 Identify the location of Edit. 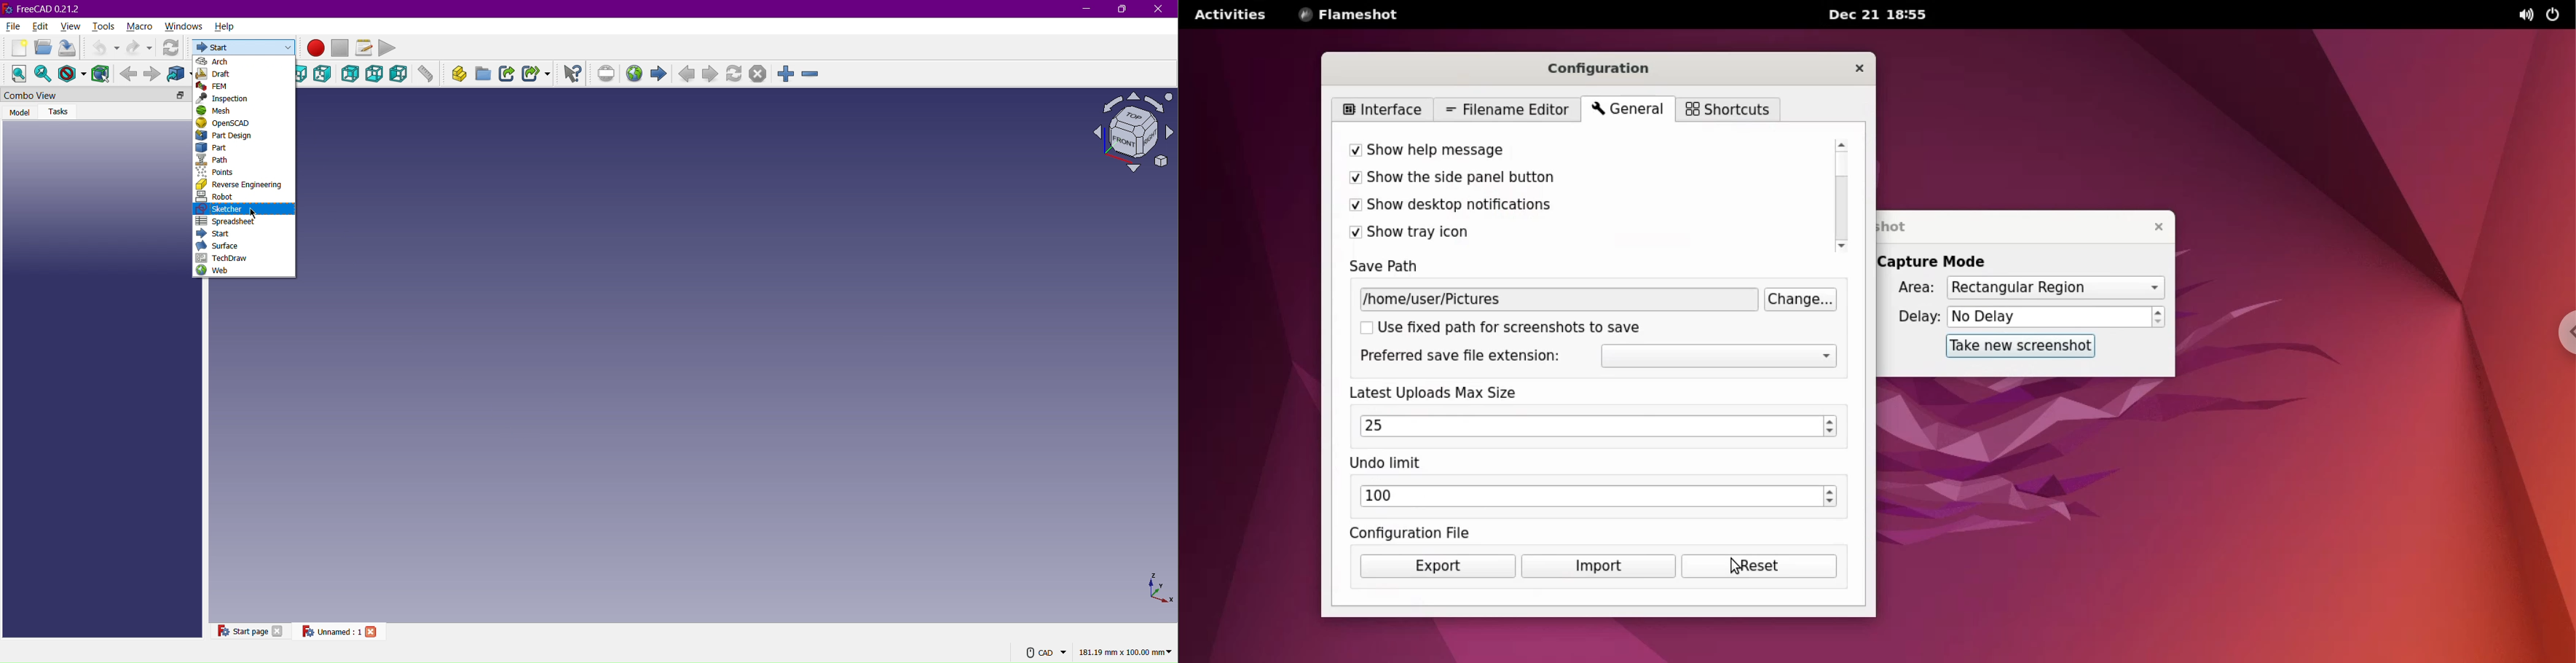
(41, 25).